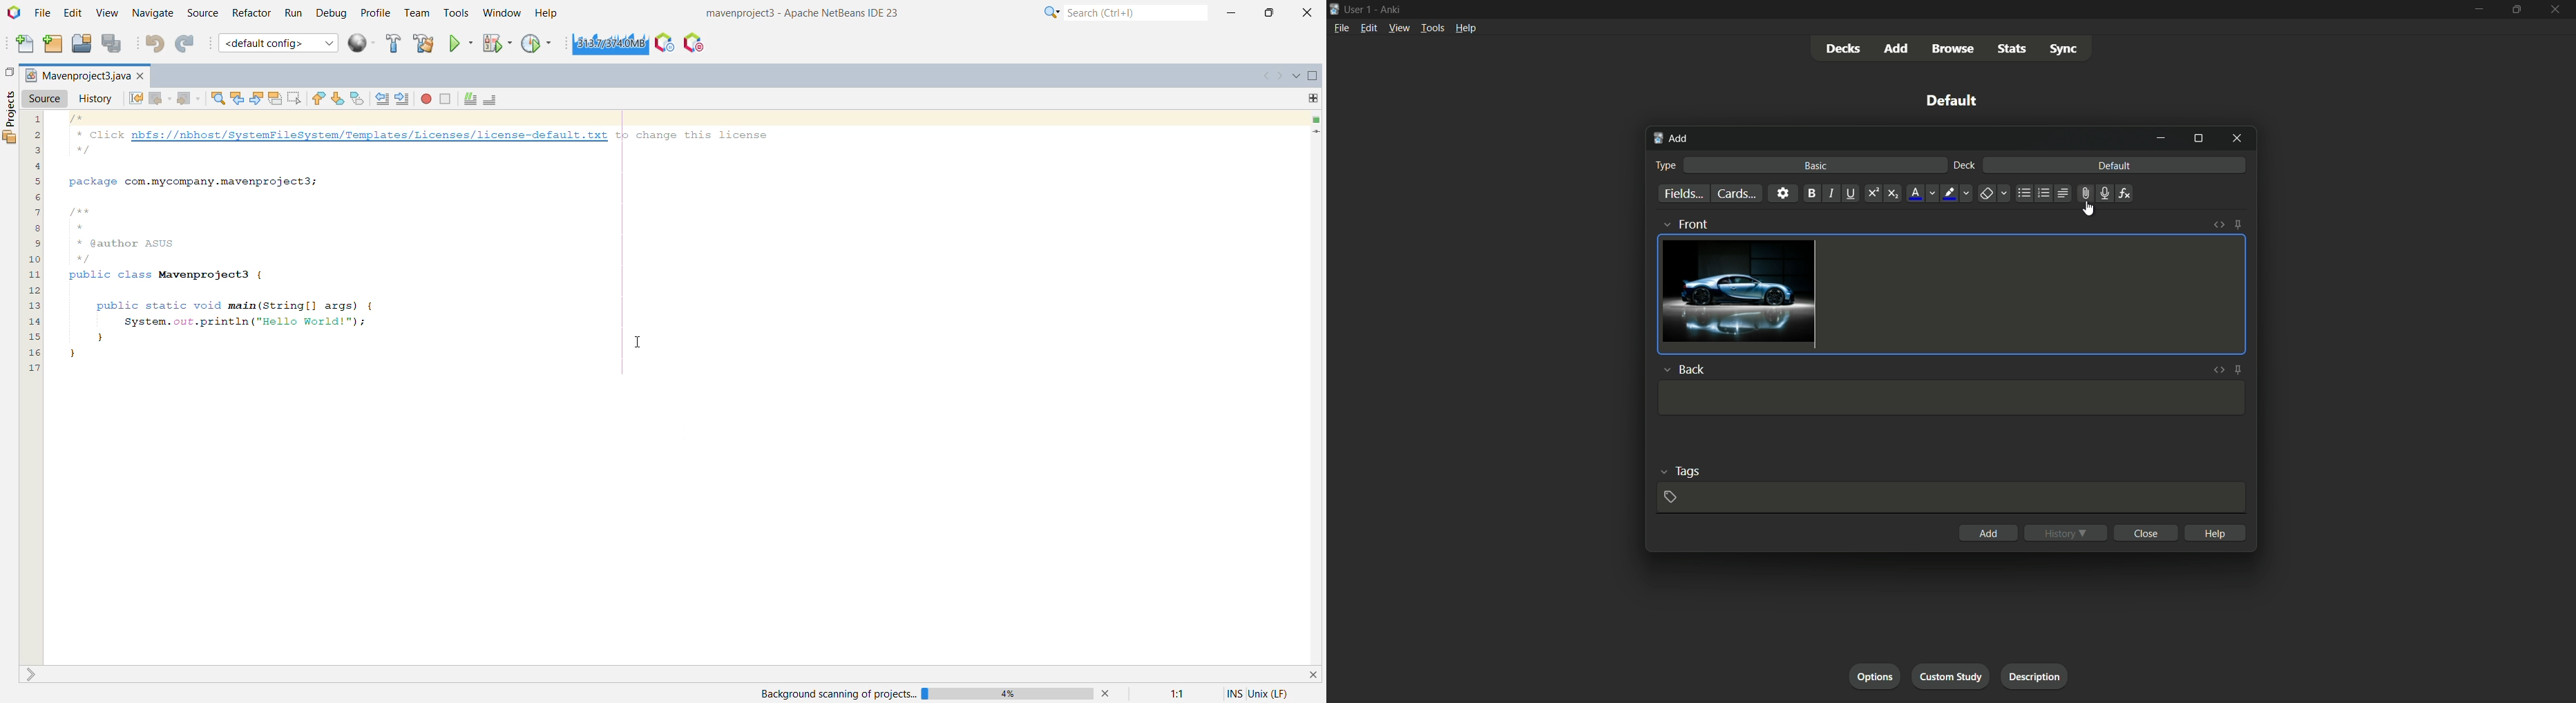  Describe the element at coordinates (1666, 165) in the screenshot. I see `type` at that location.